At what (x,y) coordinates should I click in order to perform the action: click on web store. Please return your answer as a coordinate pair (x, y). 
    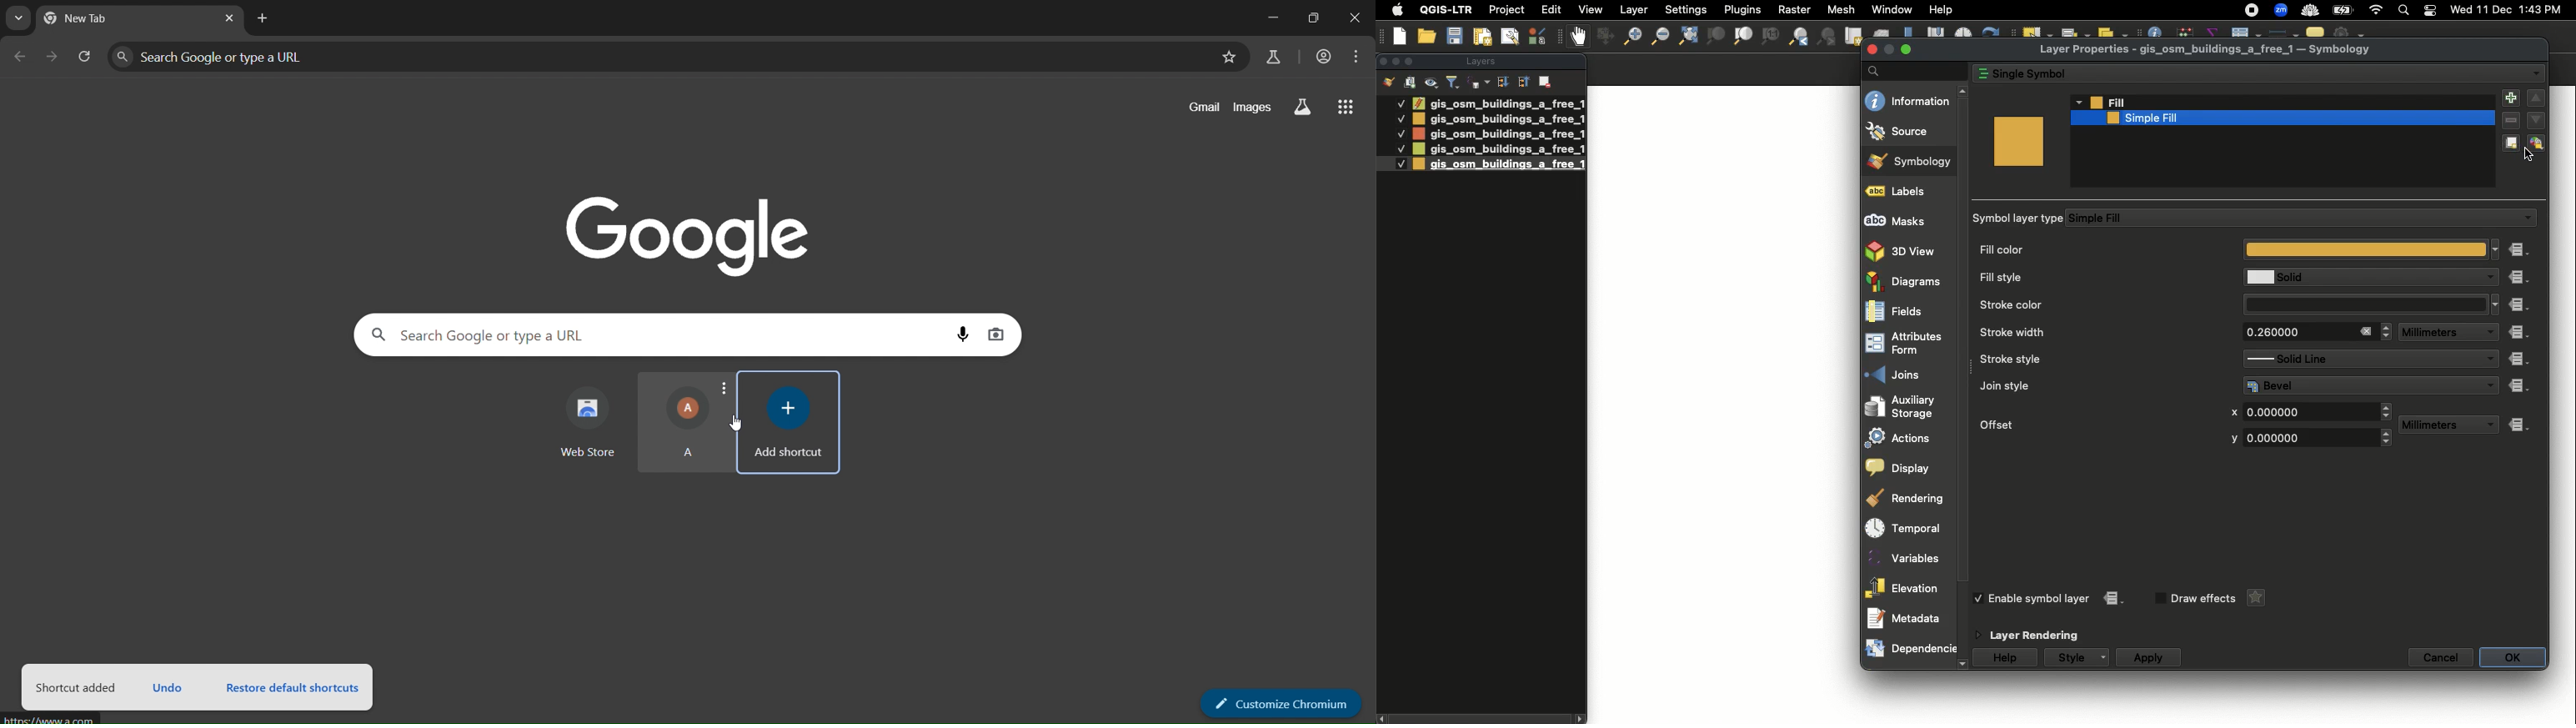
    Looking at the image, I should click on (592, 420).